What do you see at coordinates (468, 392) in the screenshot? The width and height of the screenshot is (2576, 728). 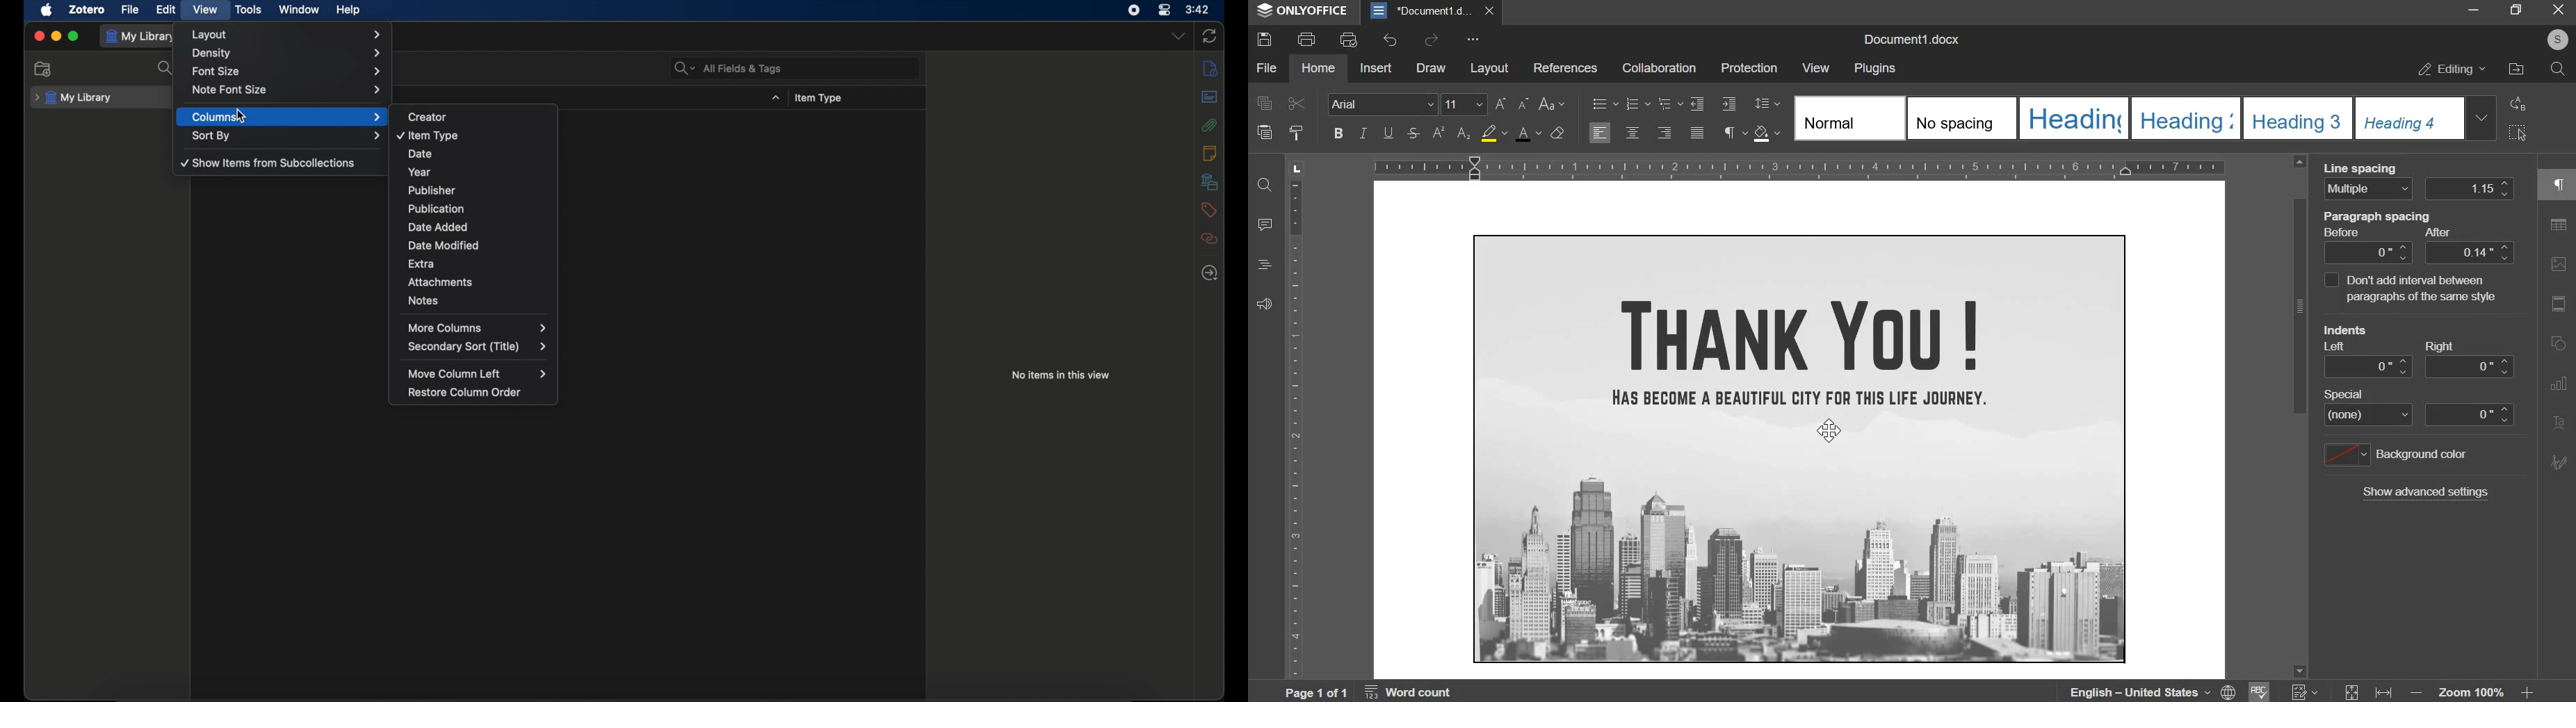 I see `restore column order` at bounding box center [468, 392].